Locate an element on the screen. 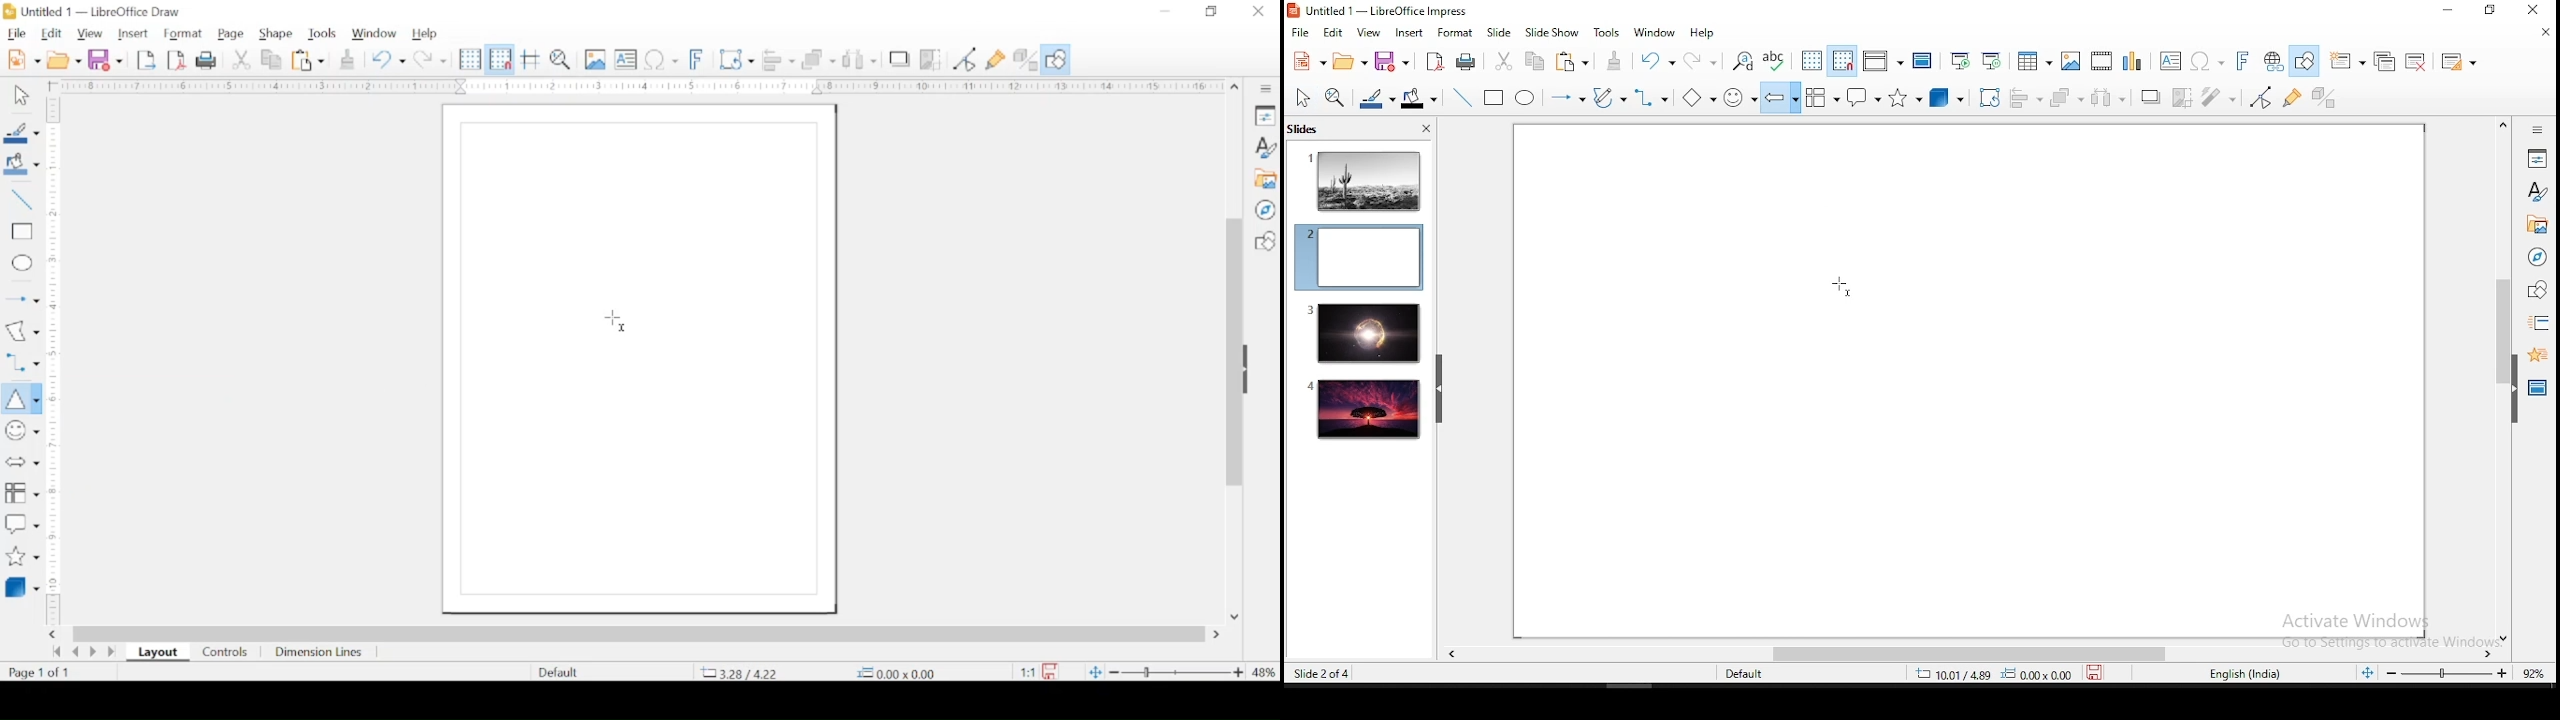  print is located at coordinates (206, 60).